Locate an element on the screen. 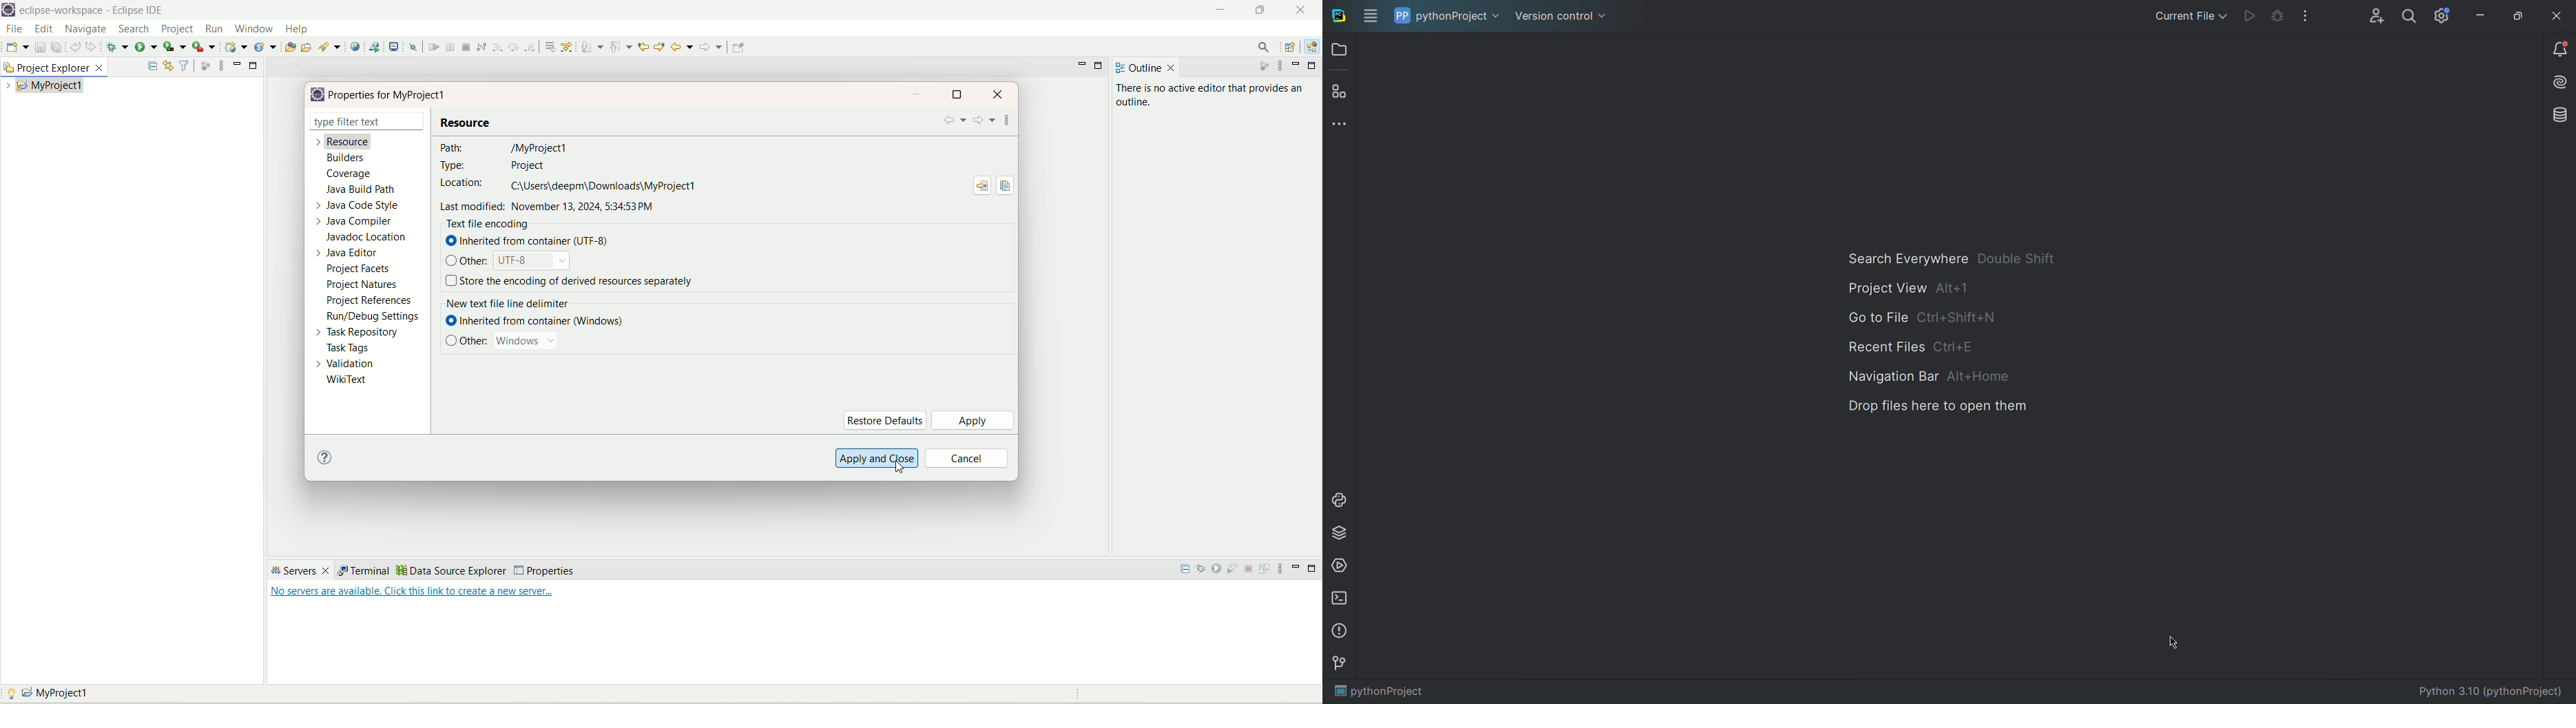 The width and height of the screenshot is (2576, 728). More is located at coordinates (2306, 14).